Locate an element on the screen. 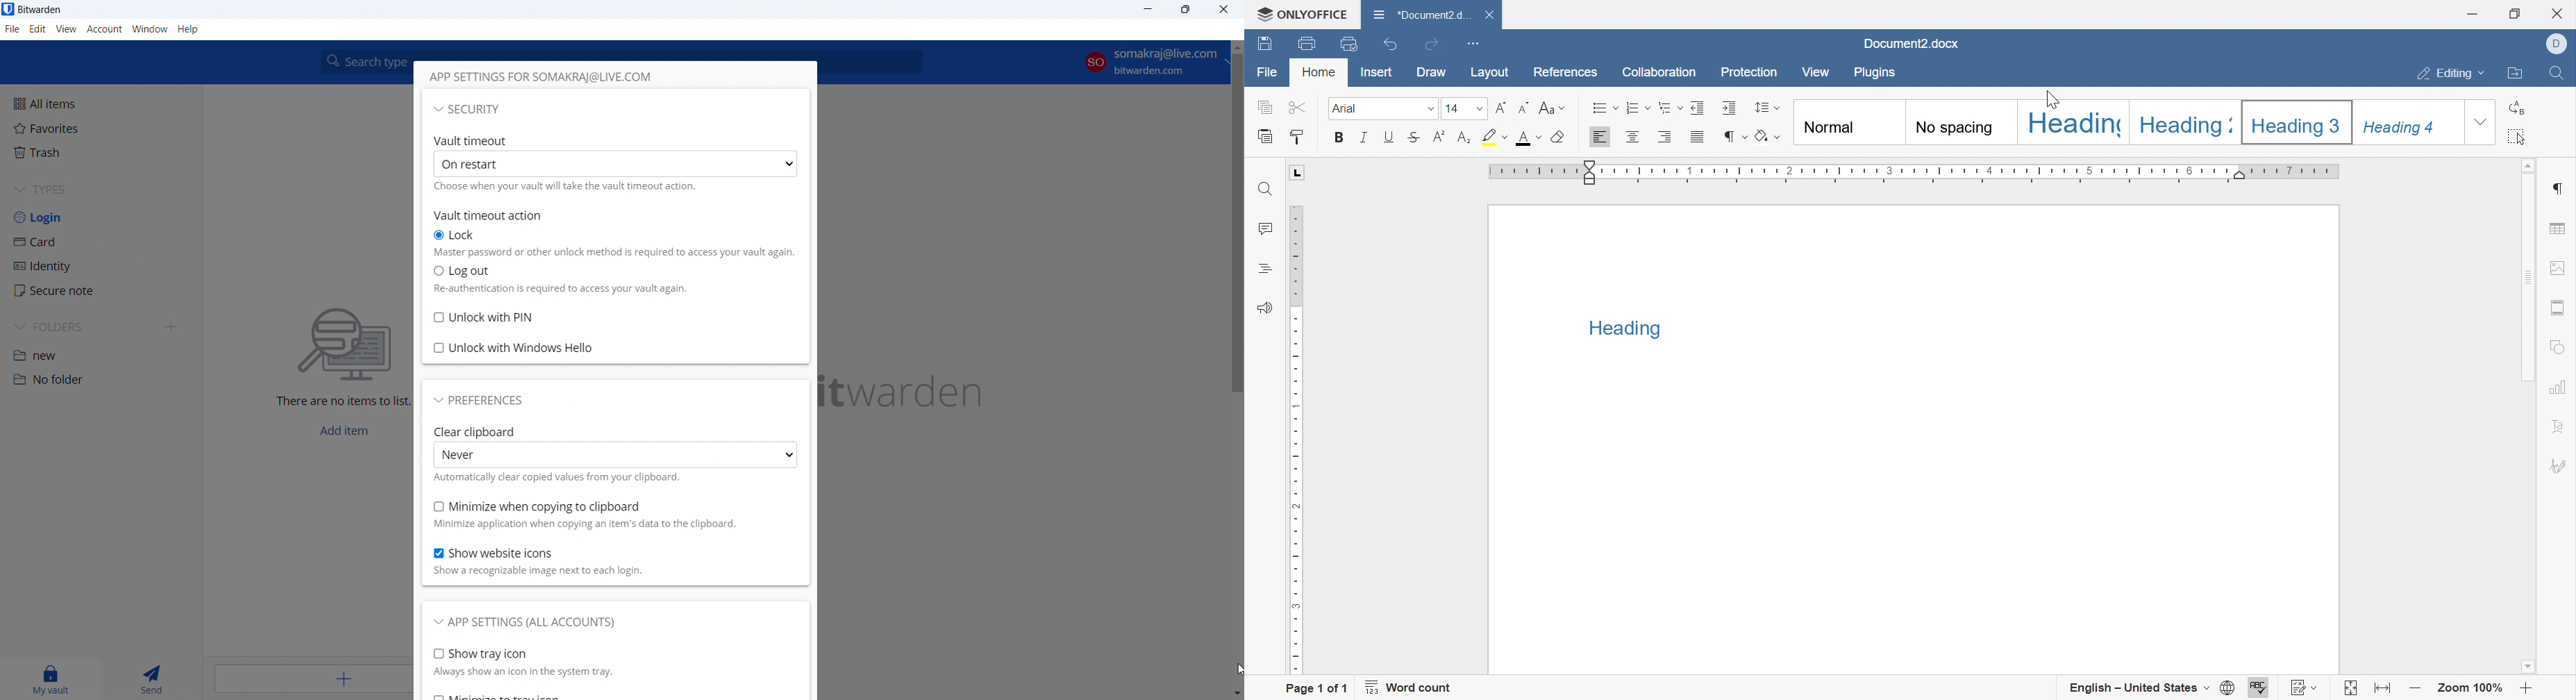 This screenshot has width=2576, height=700. folders is located at coordinates (82, 327).